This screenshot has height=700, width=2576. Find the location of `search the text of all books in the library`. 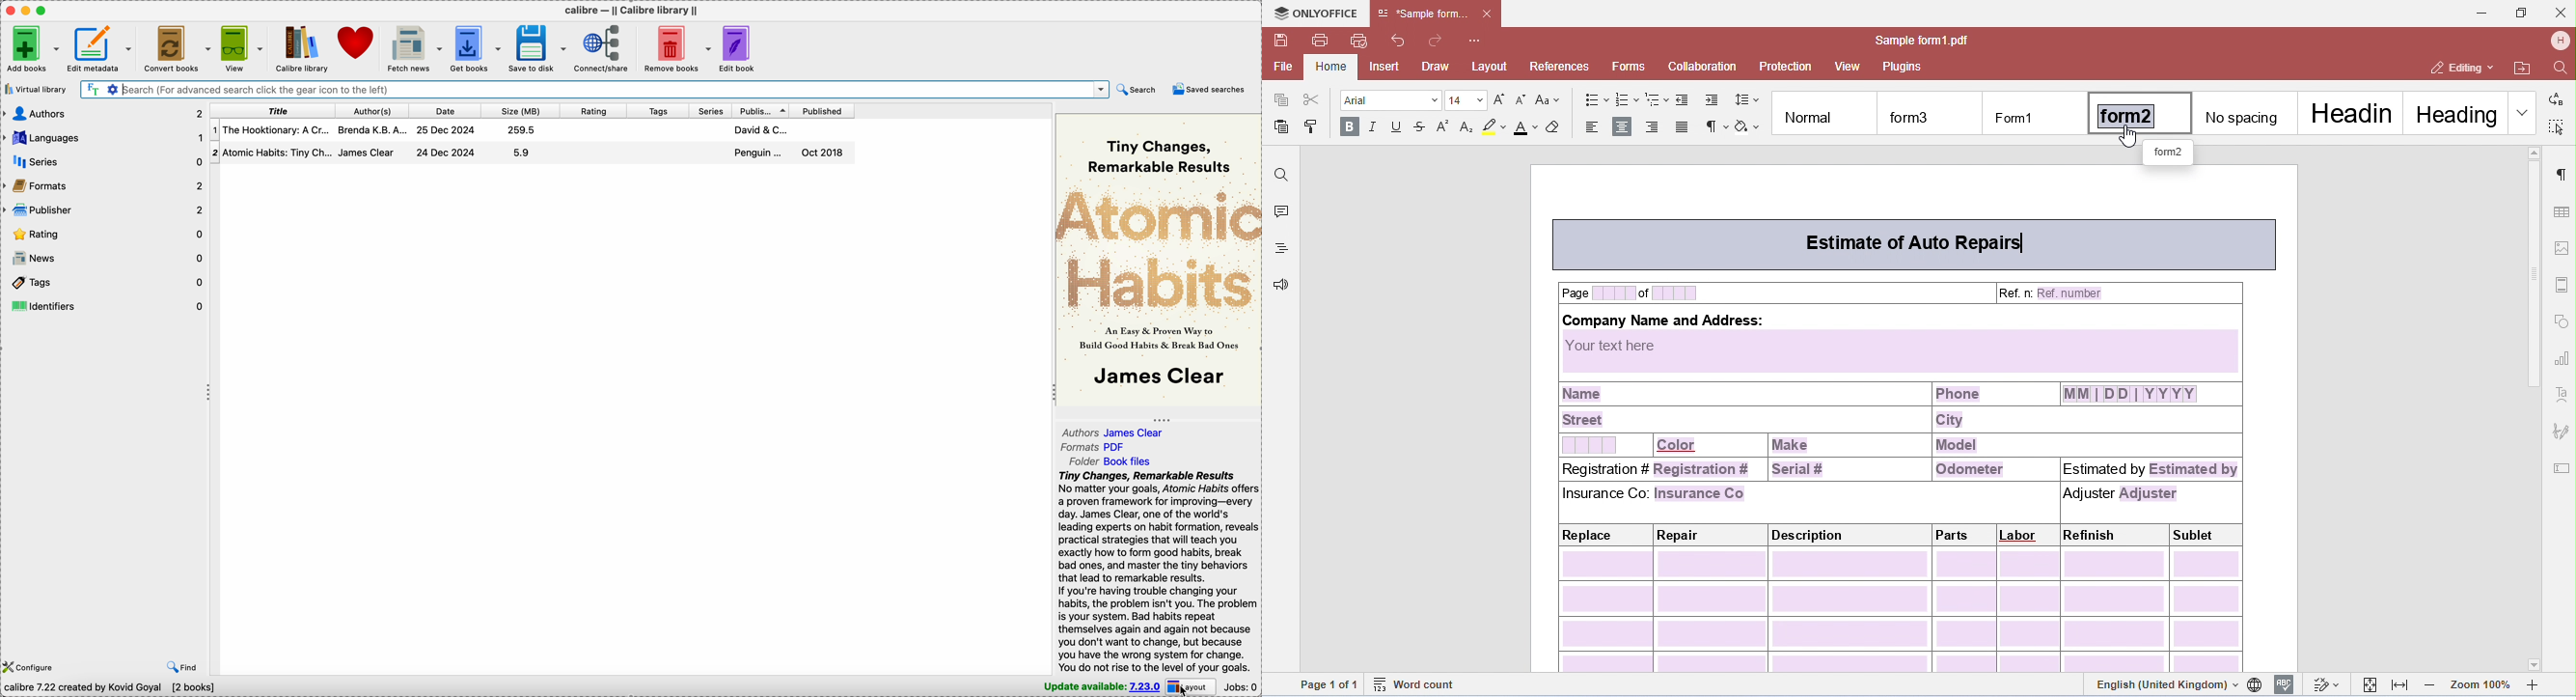

search the text of all books in the library is located at coordinates (92, 89).